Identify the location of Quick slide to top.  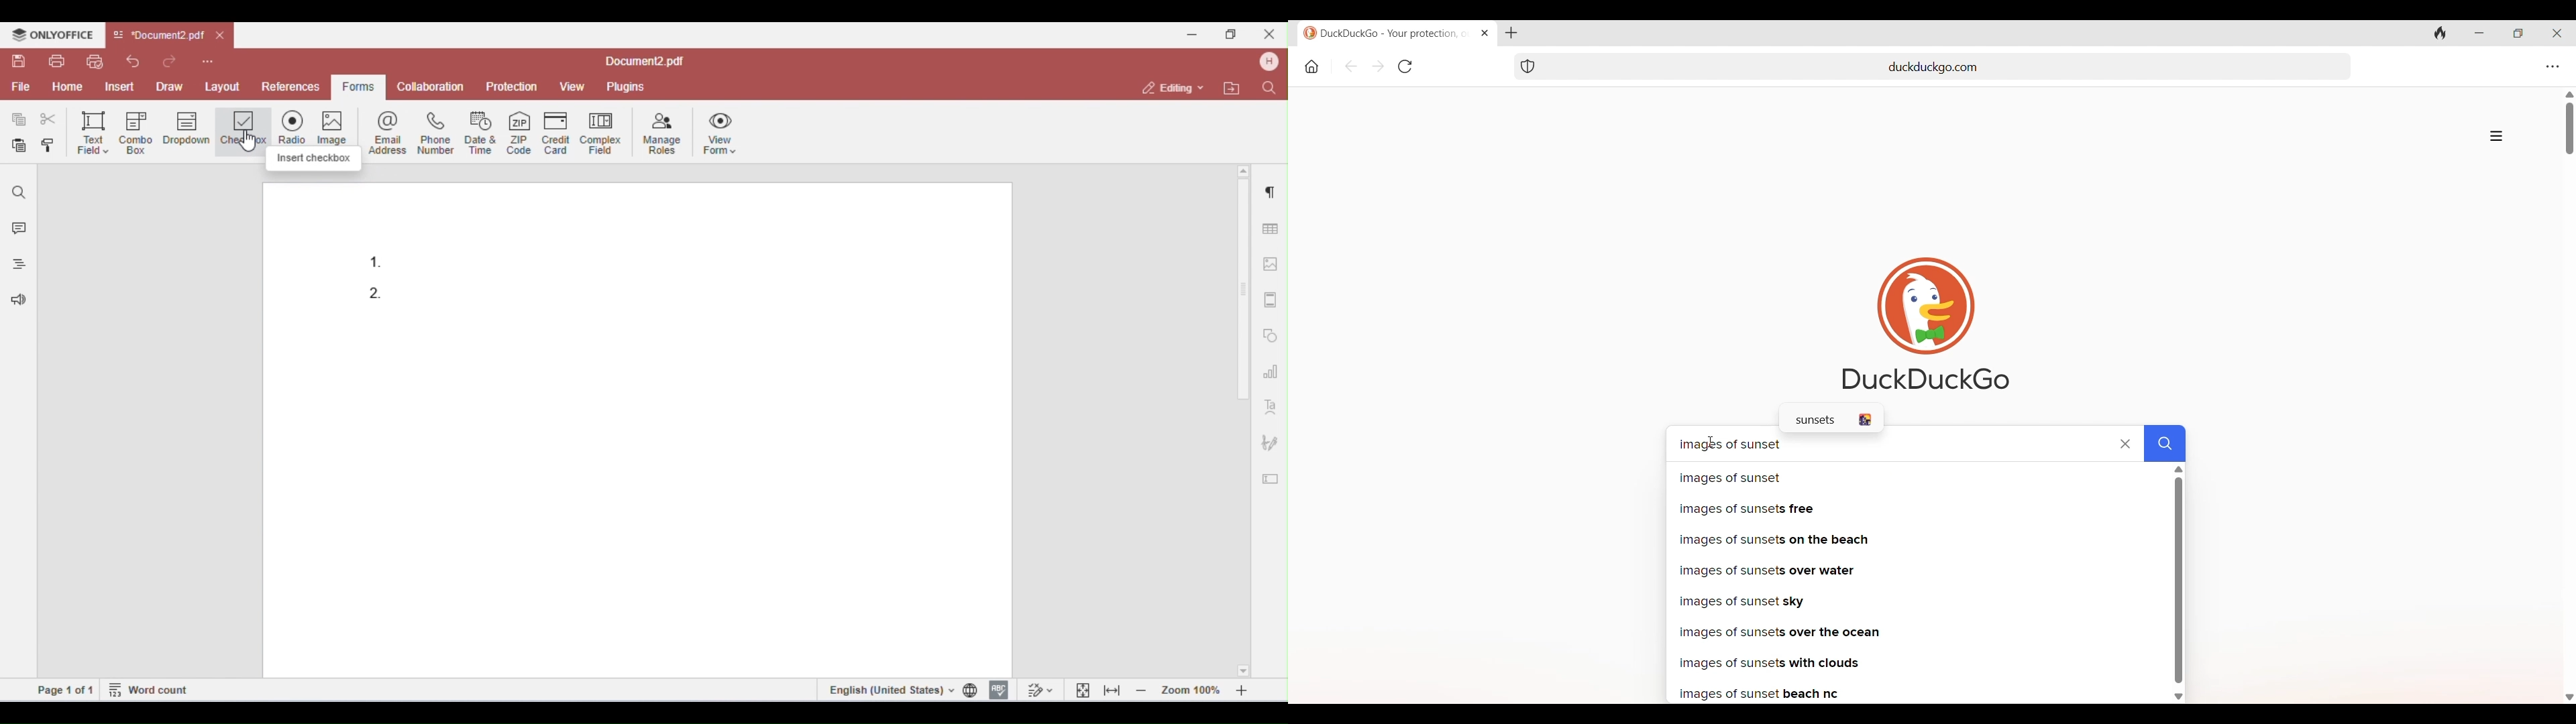
(2179, 469).